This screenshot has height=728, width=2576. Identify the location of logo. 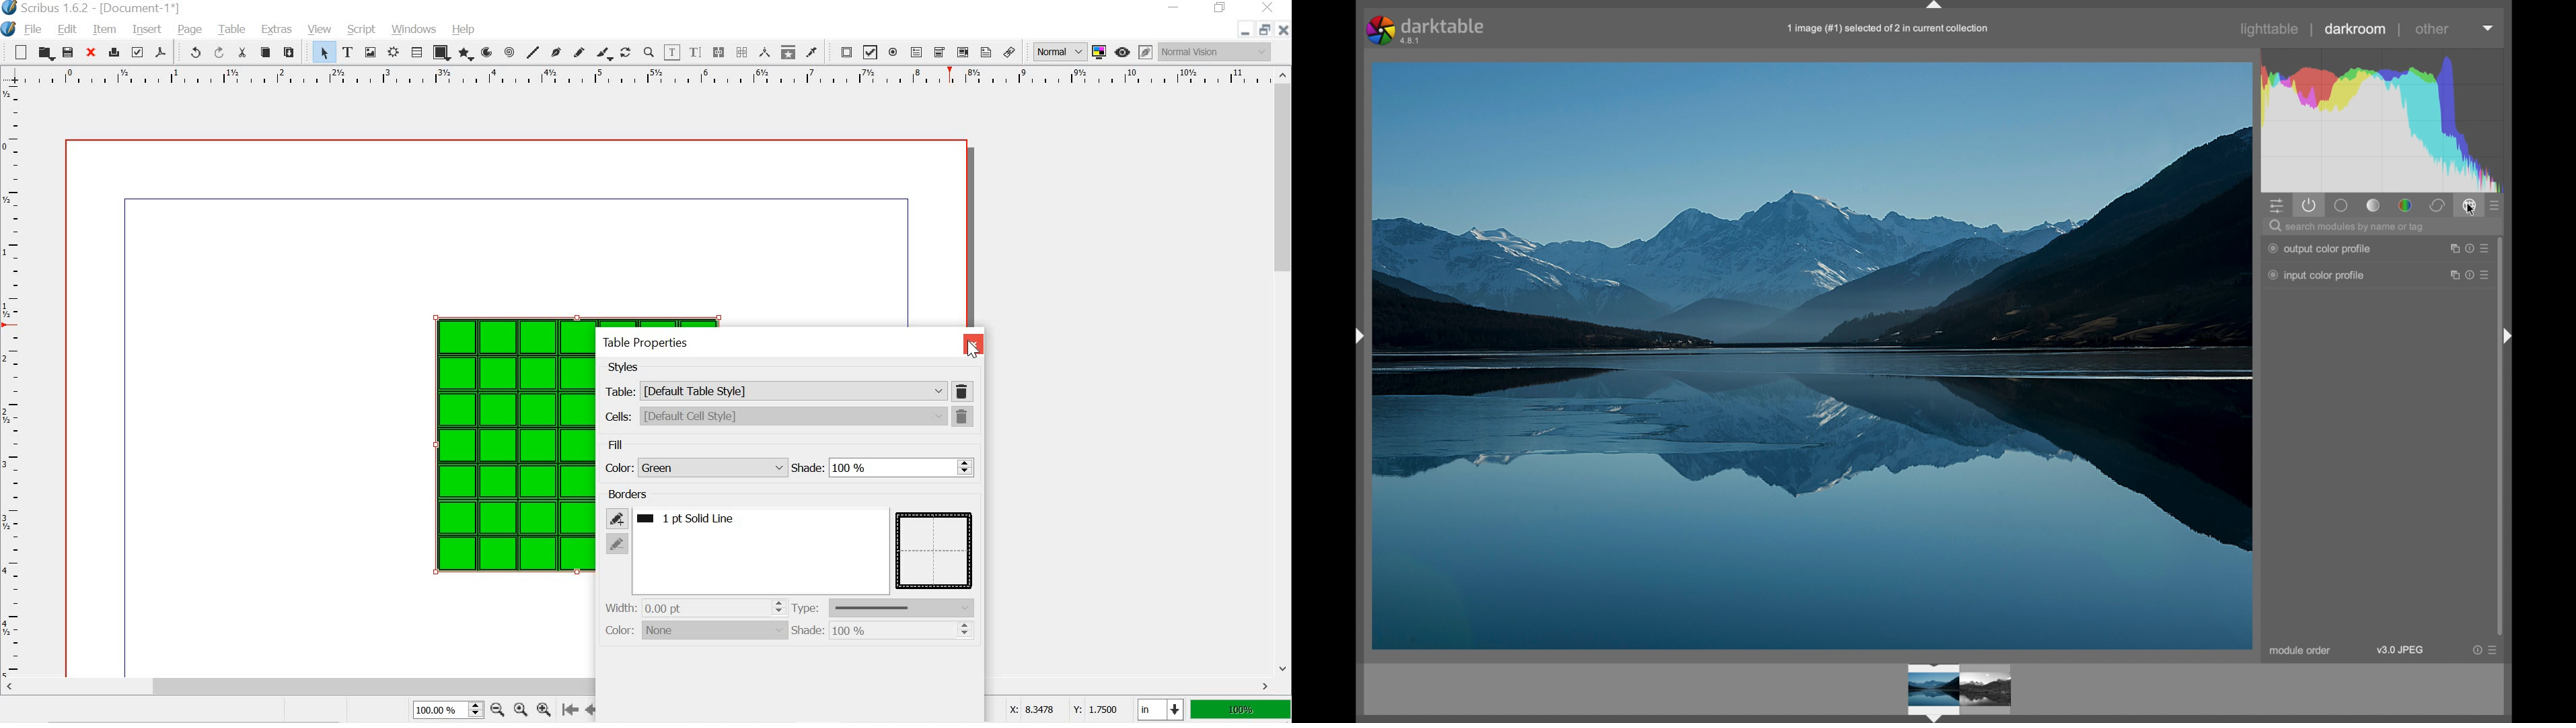
(7, 30).